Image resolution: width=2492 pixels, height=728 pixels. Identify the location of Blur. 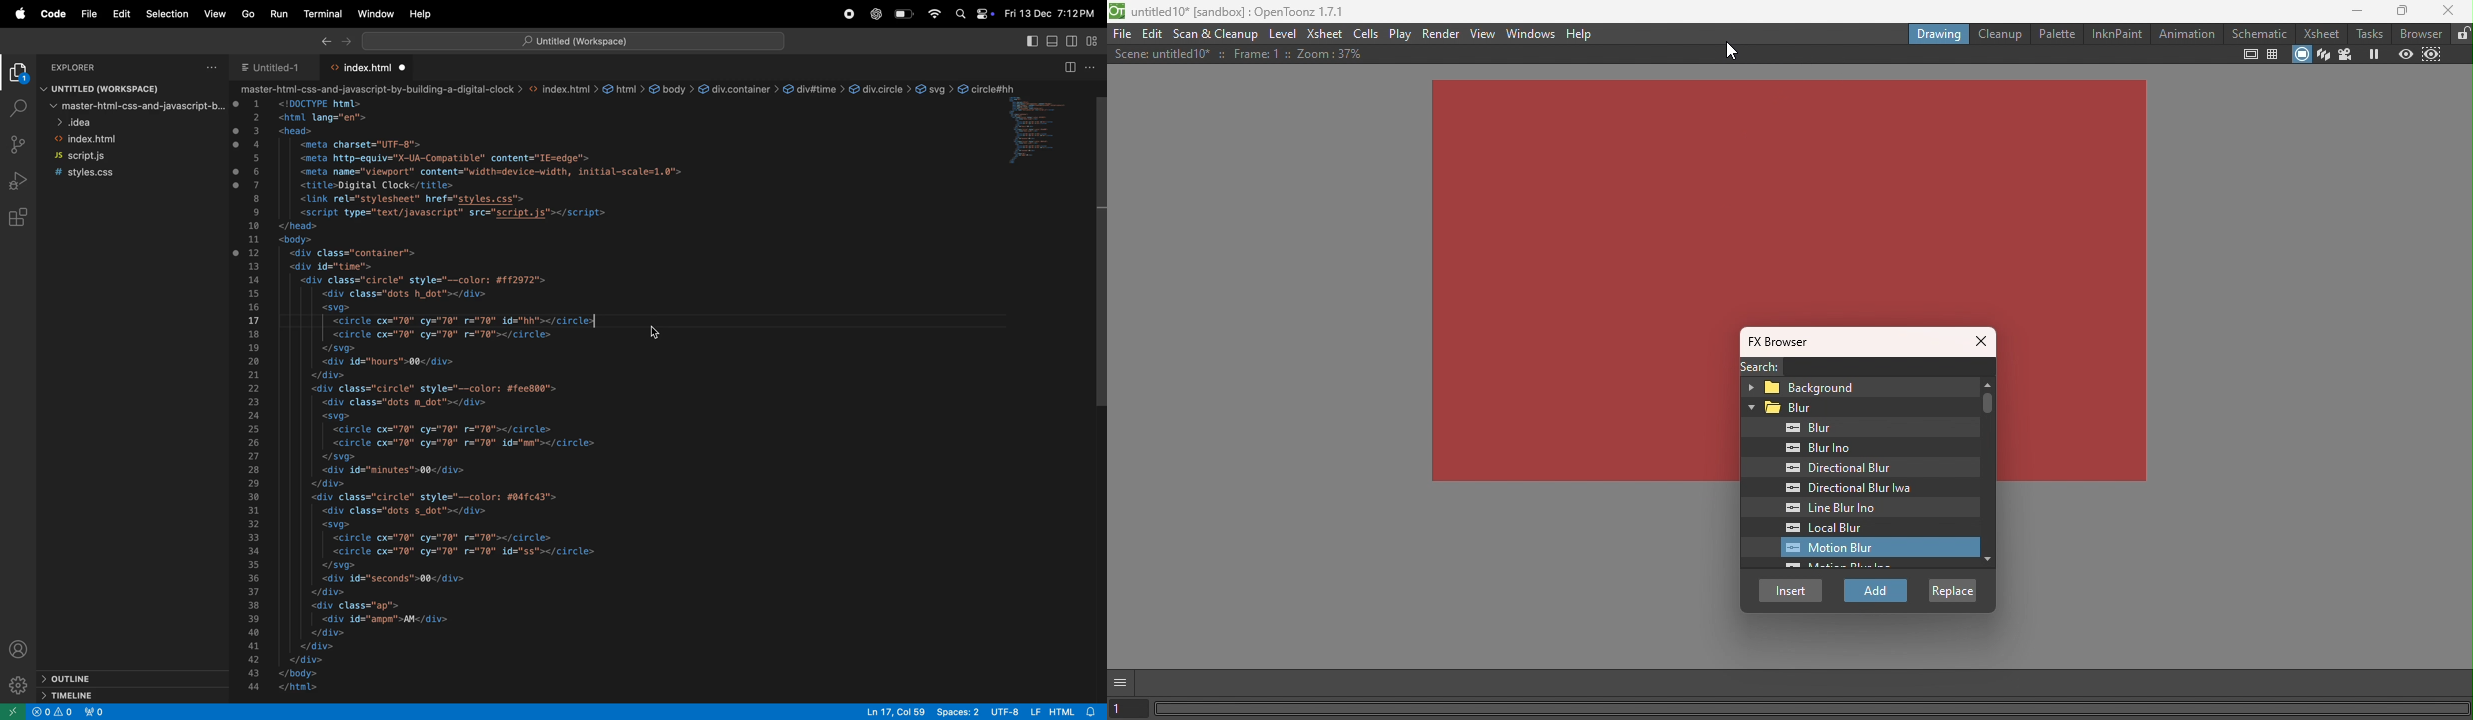
(1800, 428).